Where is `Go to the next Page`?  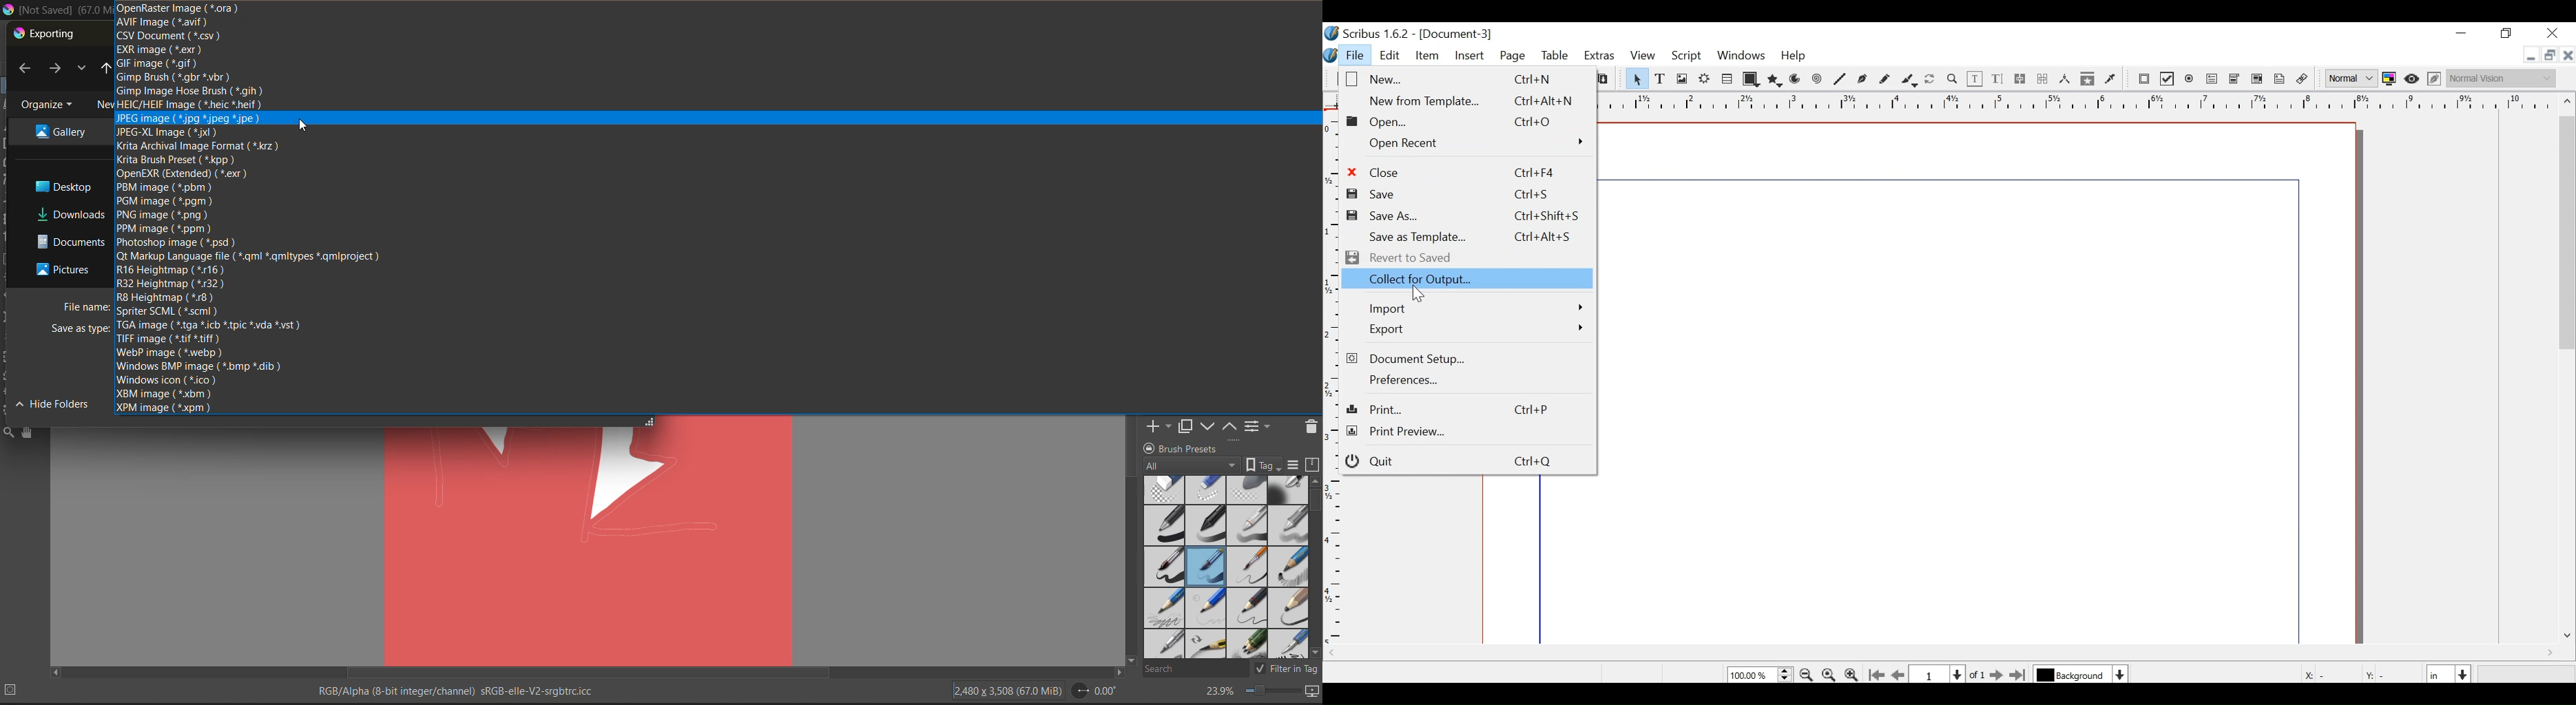 Go to the next Page is located at coordinates (1993, 675).